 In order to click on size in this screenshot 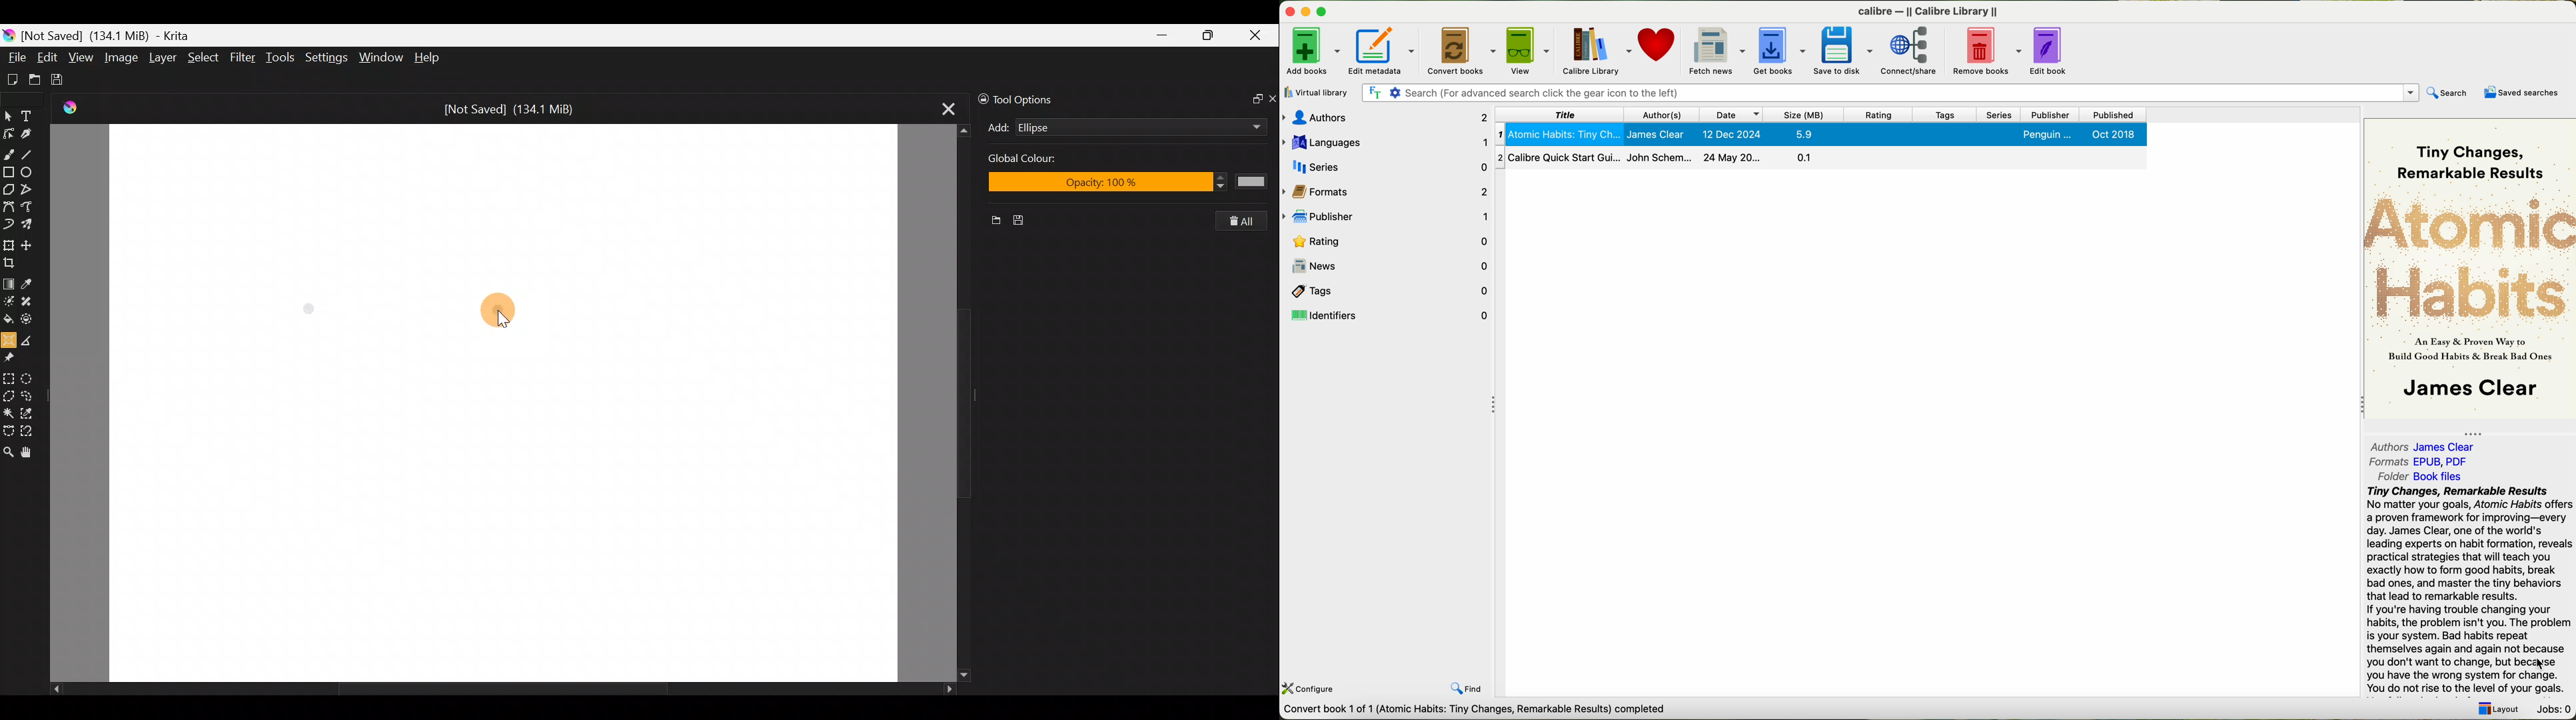, I will do `click(1803, 114)`.